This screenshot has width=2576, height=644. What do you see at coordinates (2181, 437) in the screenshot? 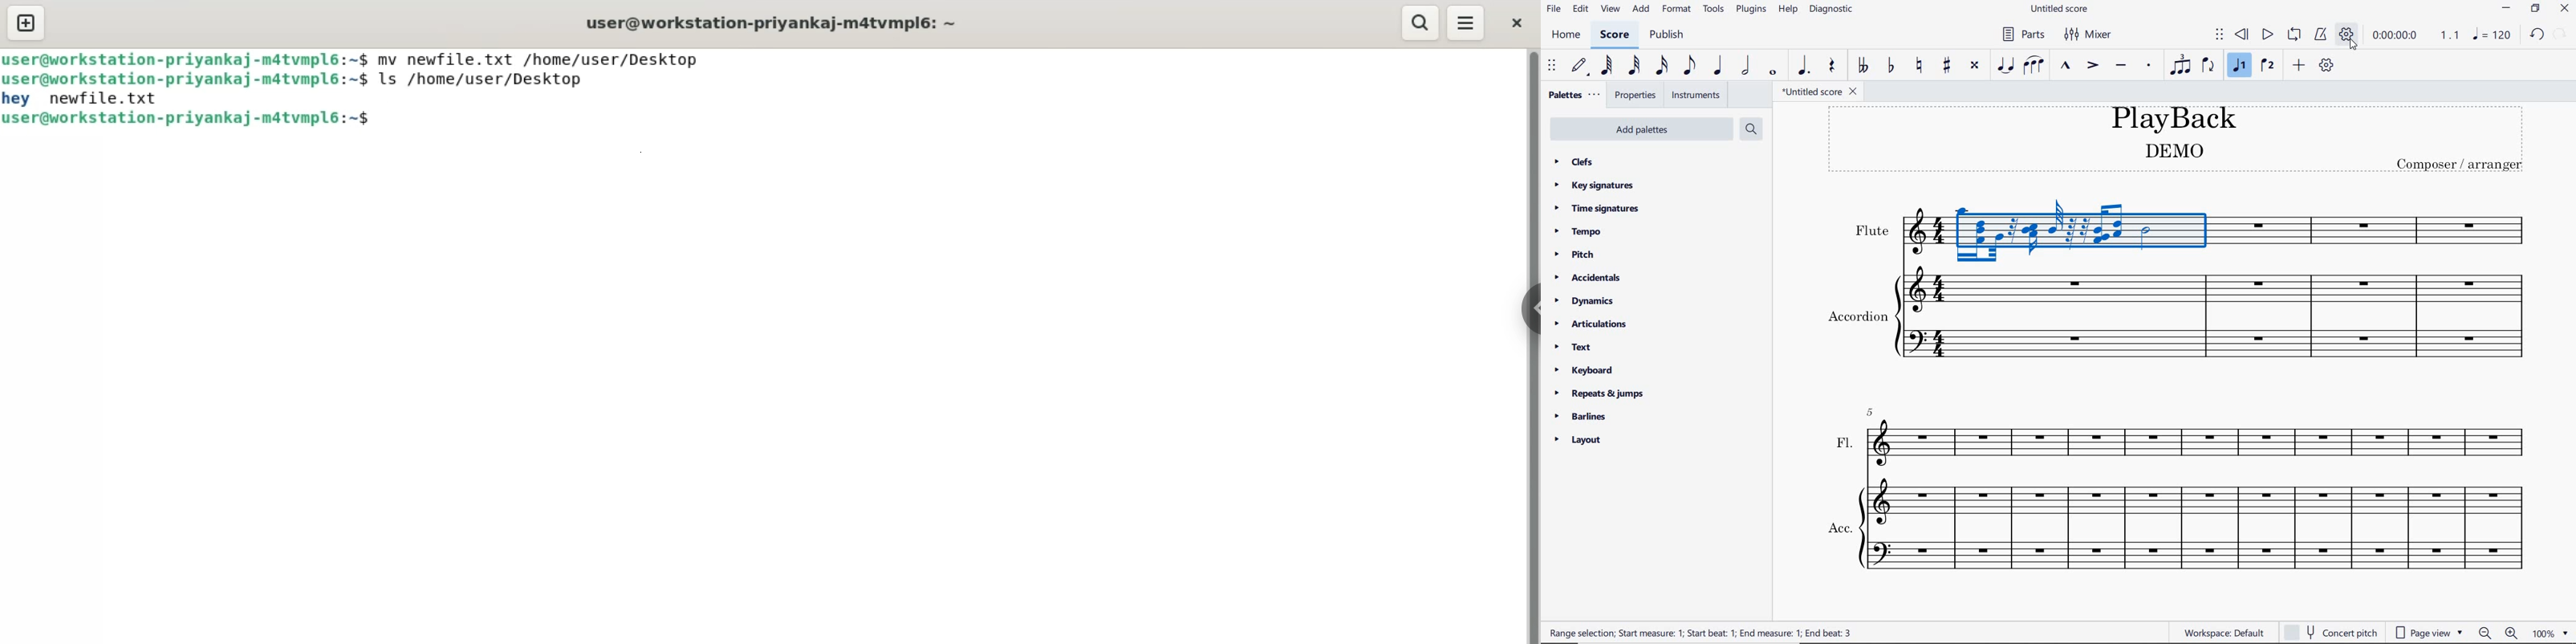
I see `FL` at bounding box center [2181, 437].